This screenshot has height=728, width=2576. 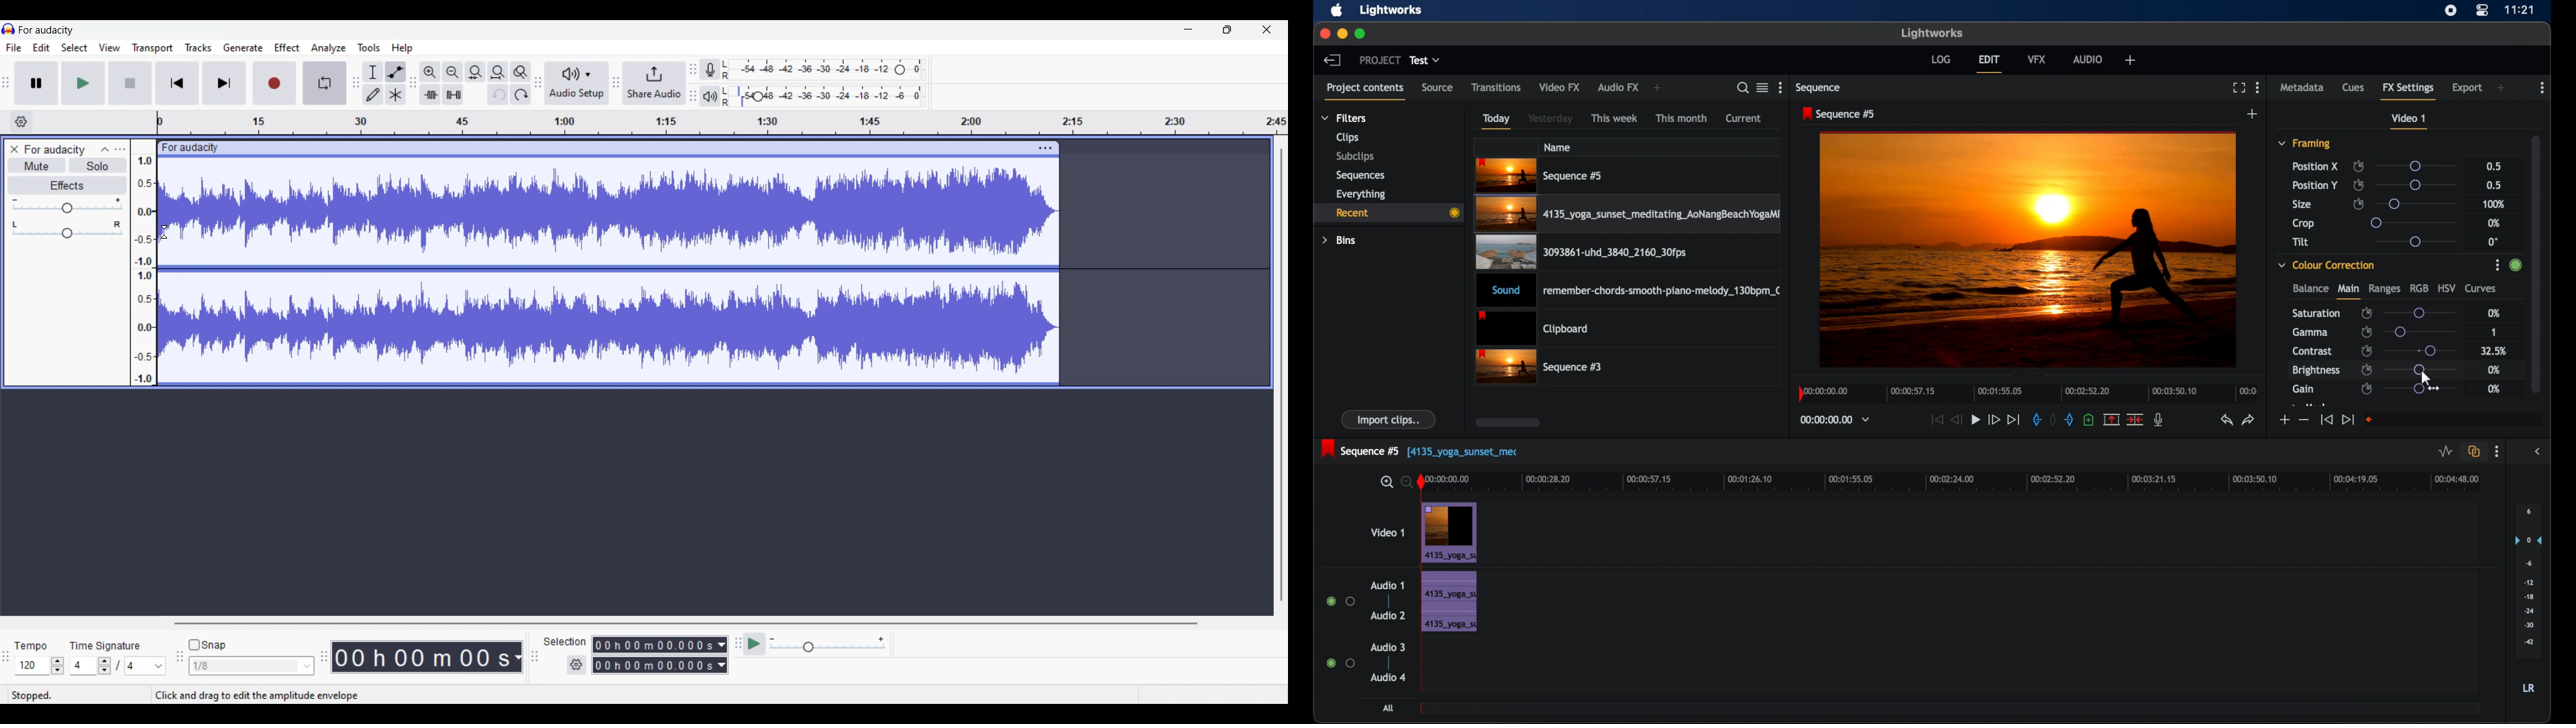 I want to click on brightness, so click(x=2315, y=371).